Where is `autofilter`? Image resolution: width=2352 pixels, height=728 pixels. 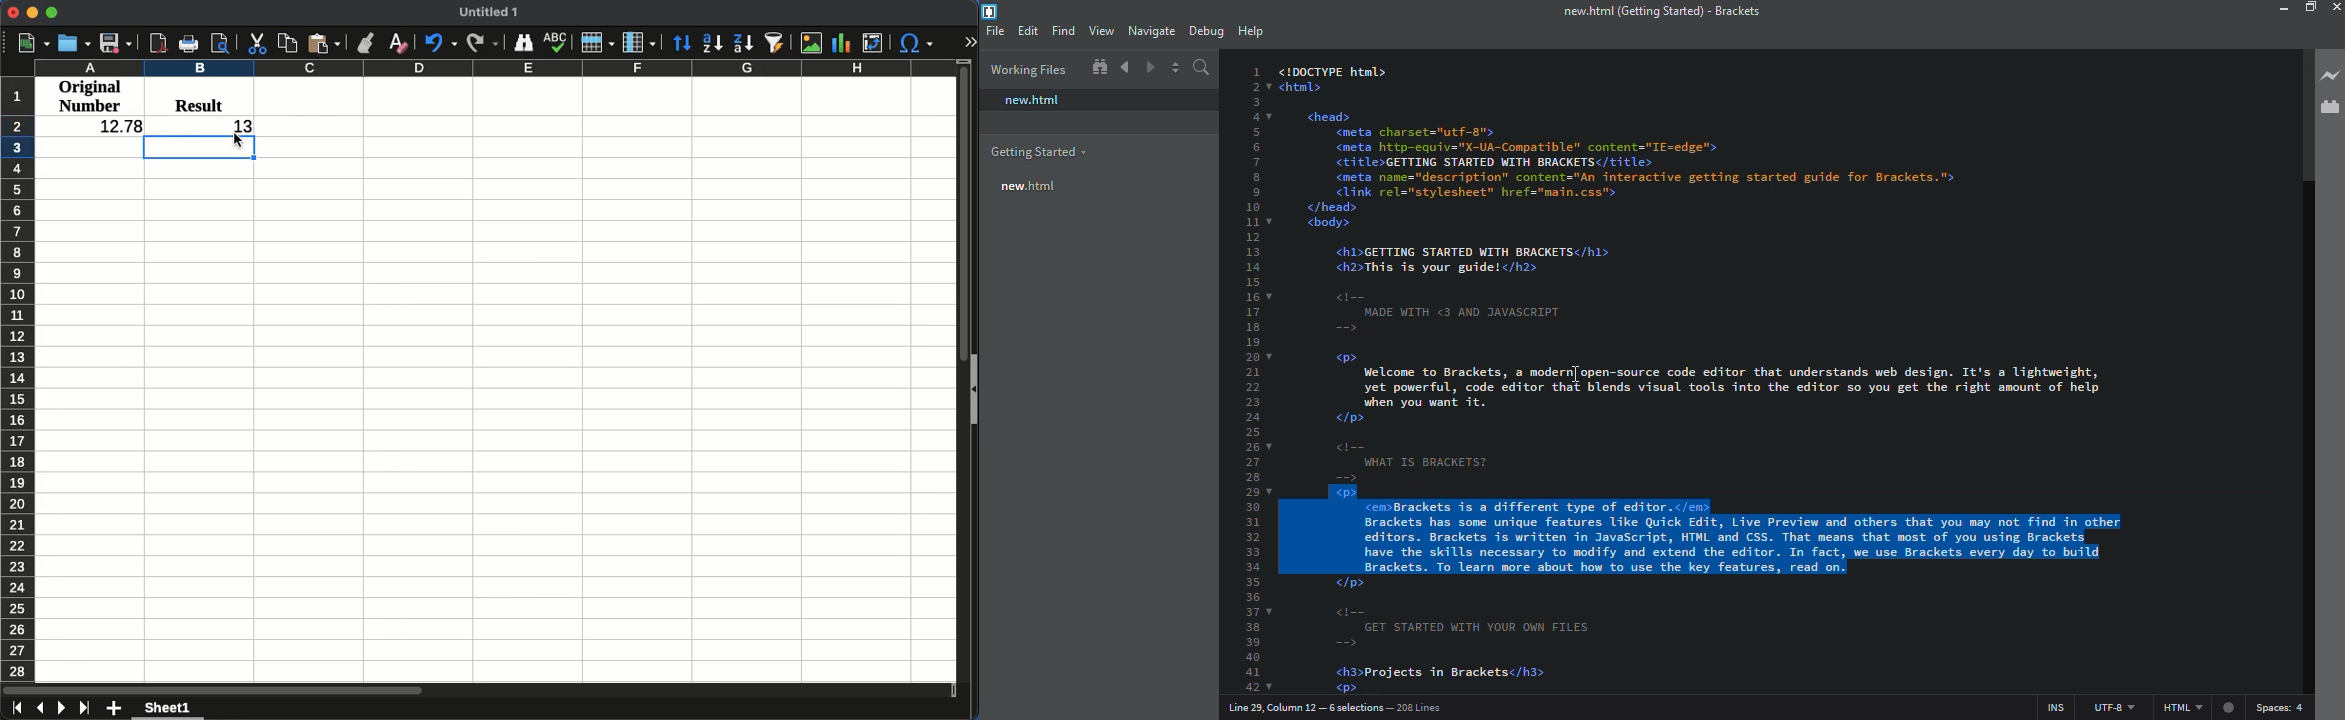 autofilter is located at coordinates (776, 42).